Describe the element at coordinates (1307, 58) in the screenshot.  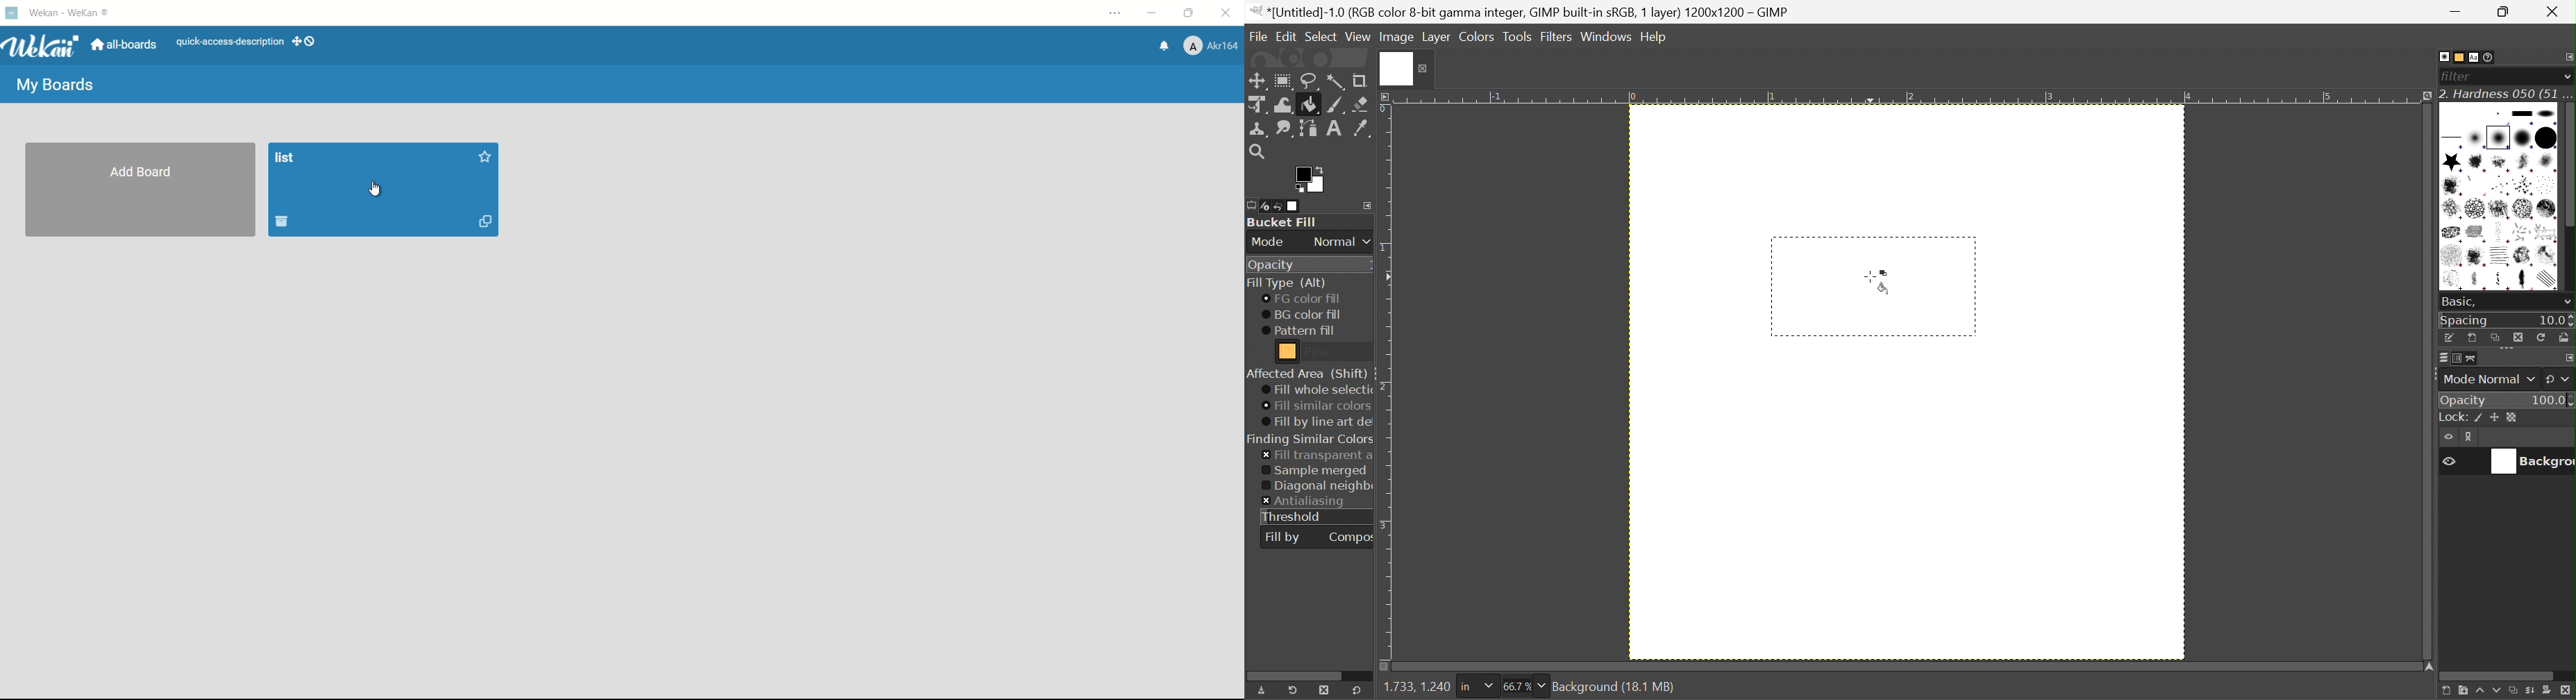
I see `Drop image file hereto open them` at that location.